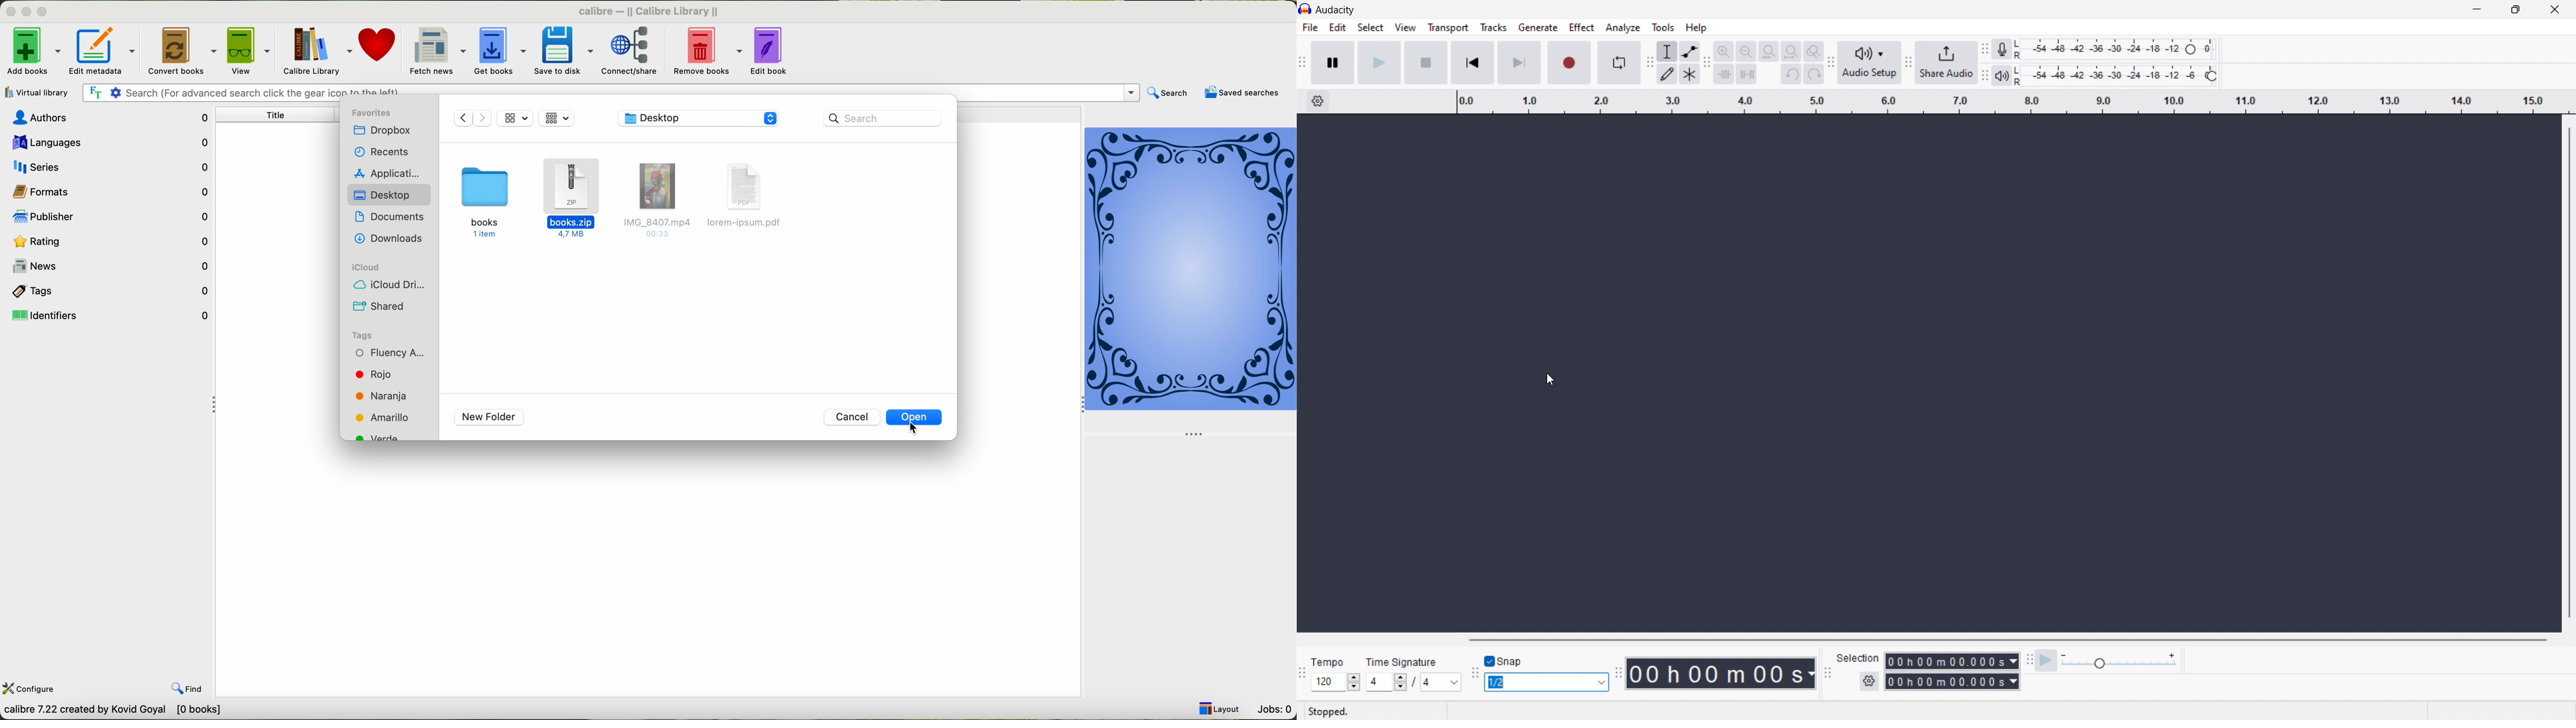 The height and width of the screenshot is (728, 2576). Describe the element at coordinates (1828, 673) in the screenshot. I see `selection toolbar` at that location.